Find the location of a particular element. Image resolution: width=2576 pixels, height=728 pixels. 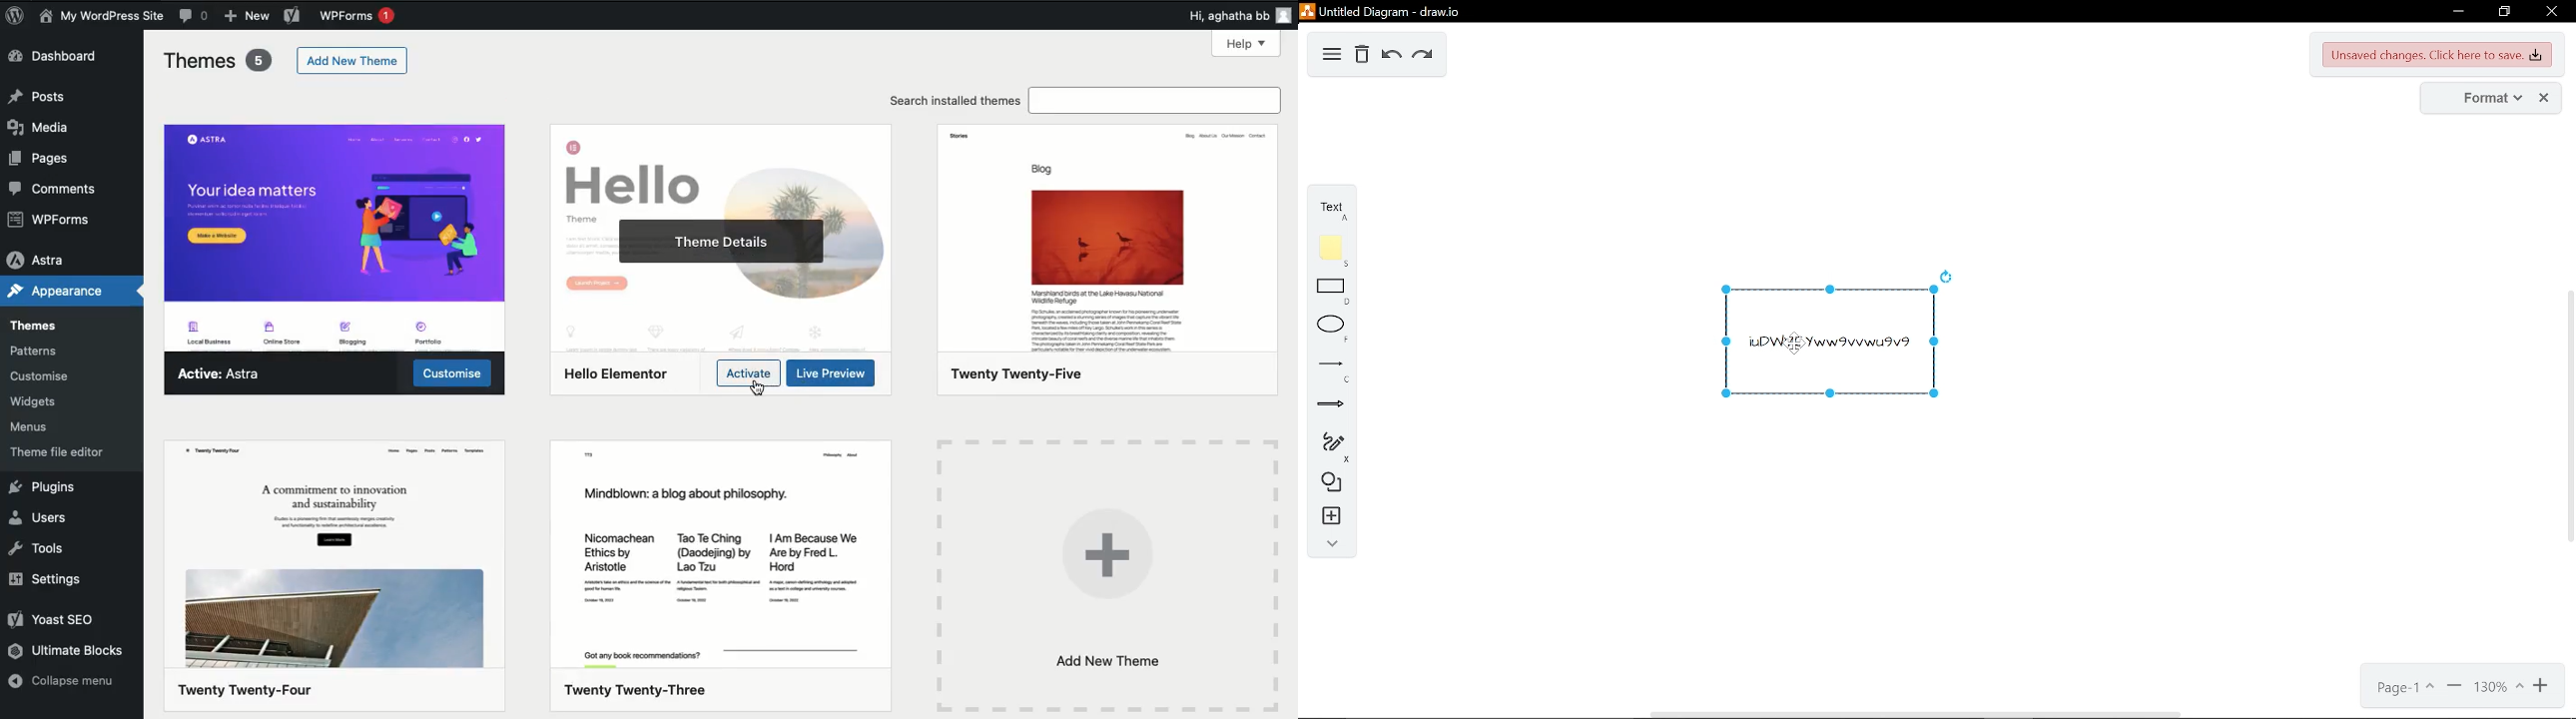

Plugins is located at coordinates (43, 488).